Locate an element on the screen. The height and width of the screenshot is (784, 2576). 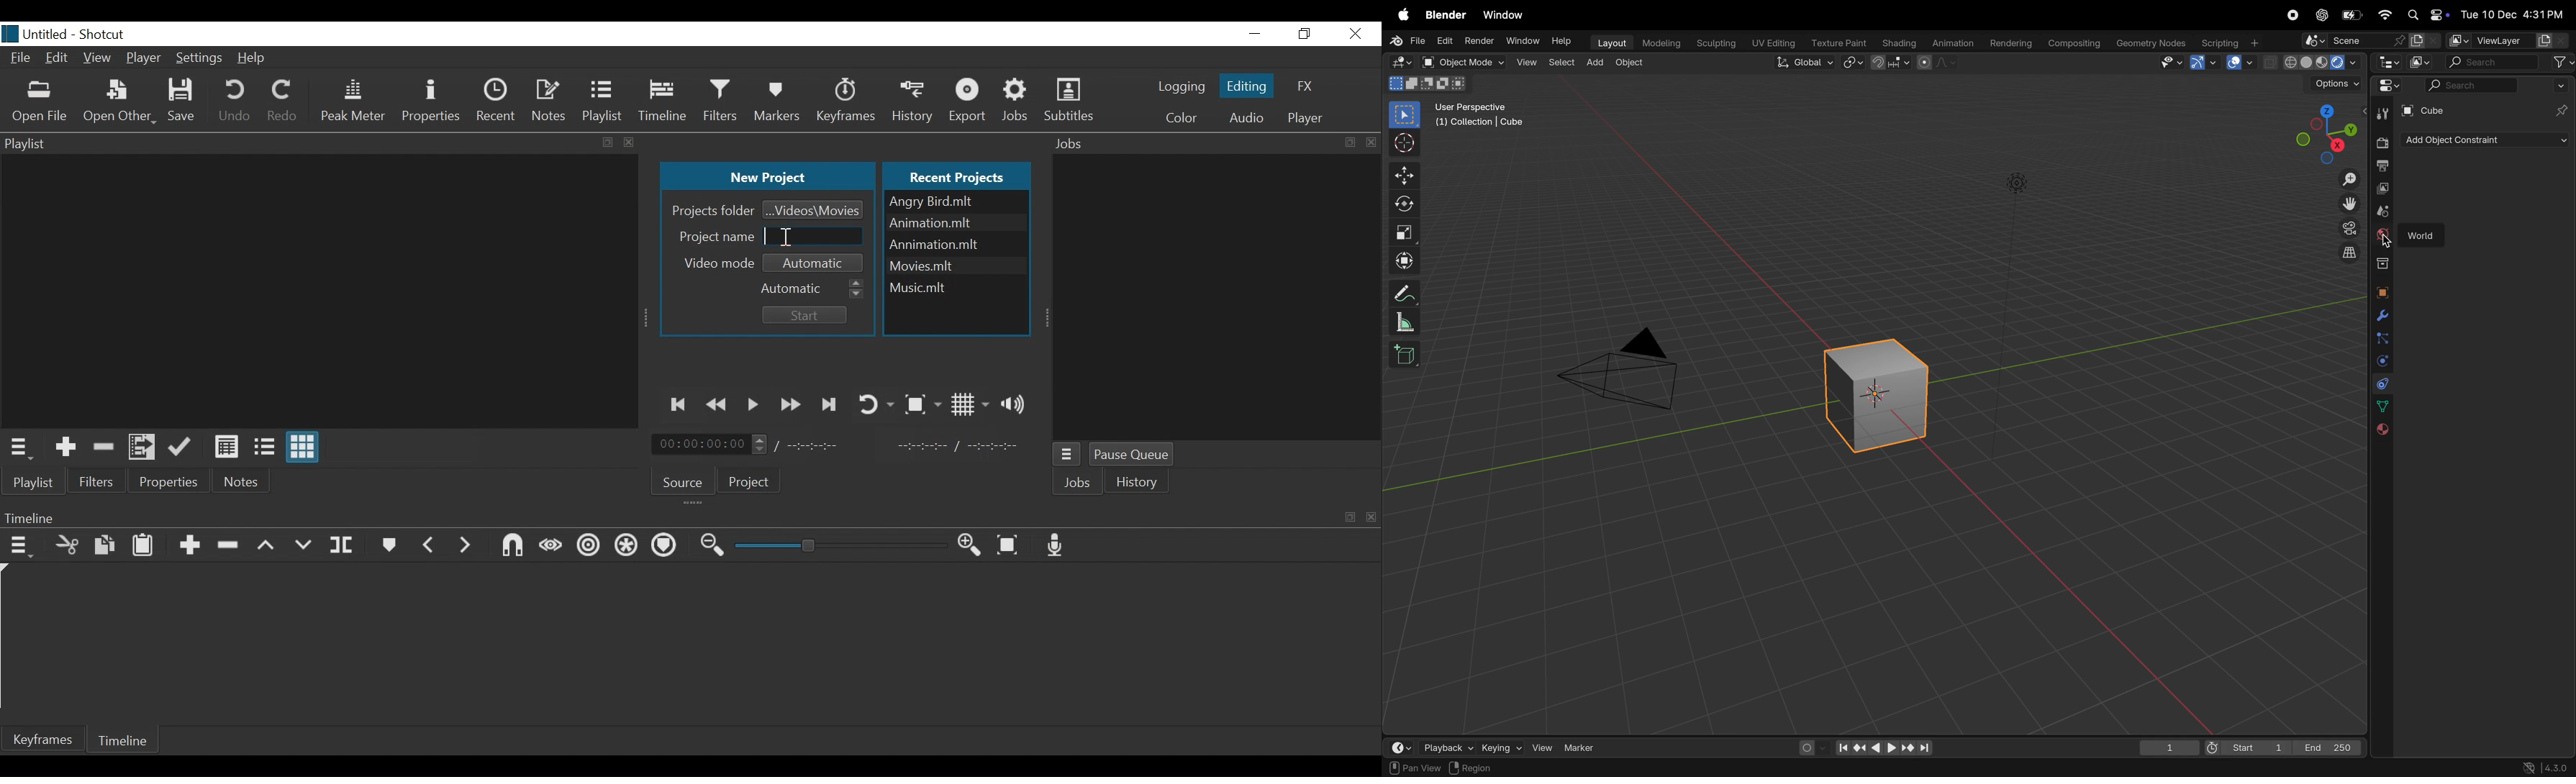
File name is located at coordinates (956, 201).